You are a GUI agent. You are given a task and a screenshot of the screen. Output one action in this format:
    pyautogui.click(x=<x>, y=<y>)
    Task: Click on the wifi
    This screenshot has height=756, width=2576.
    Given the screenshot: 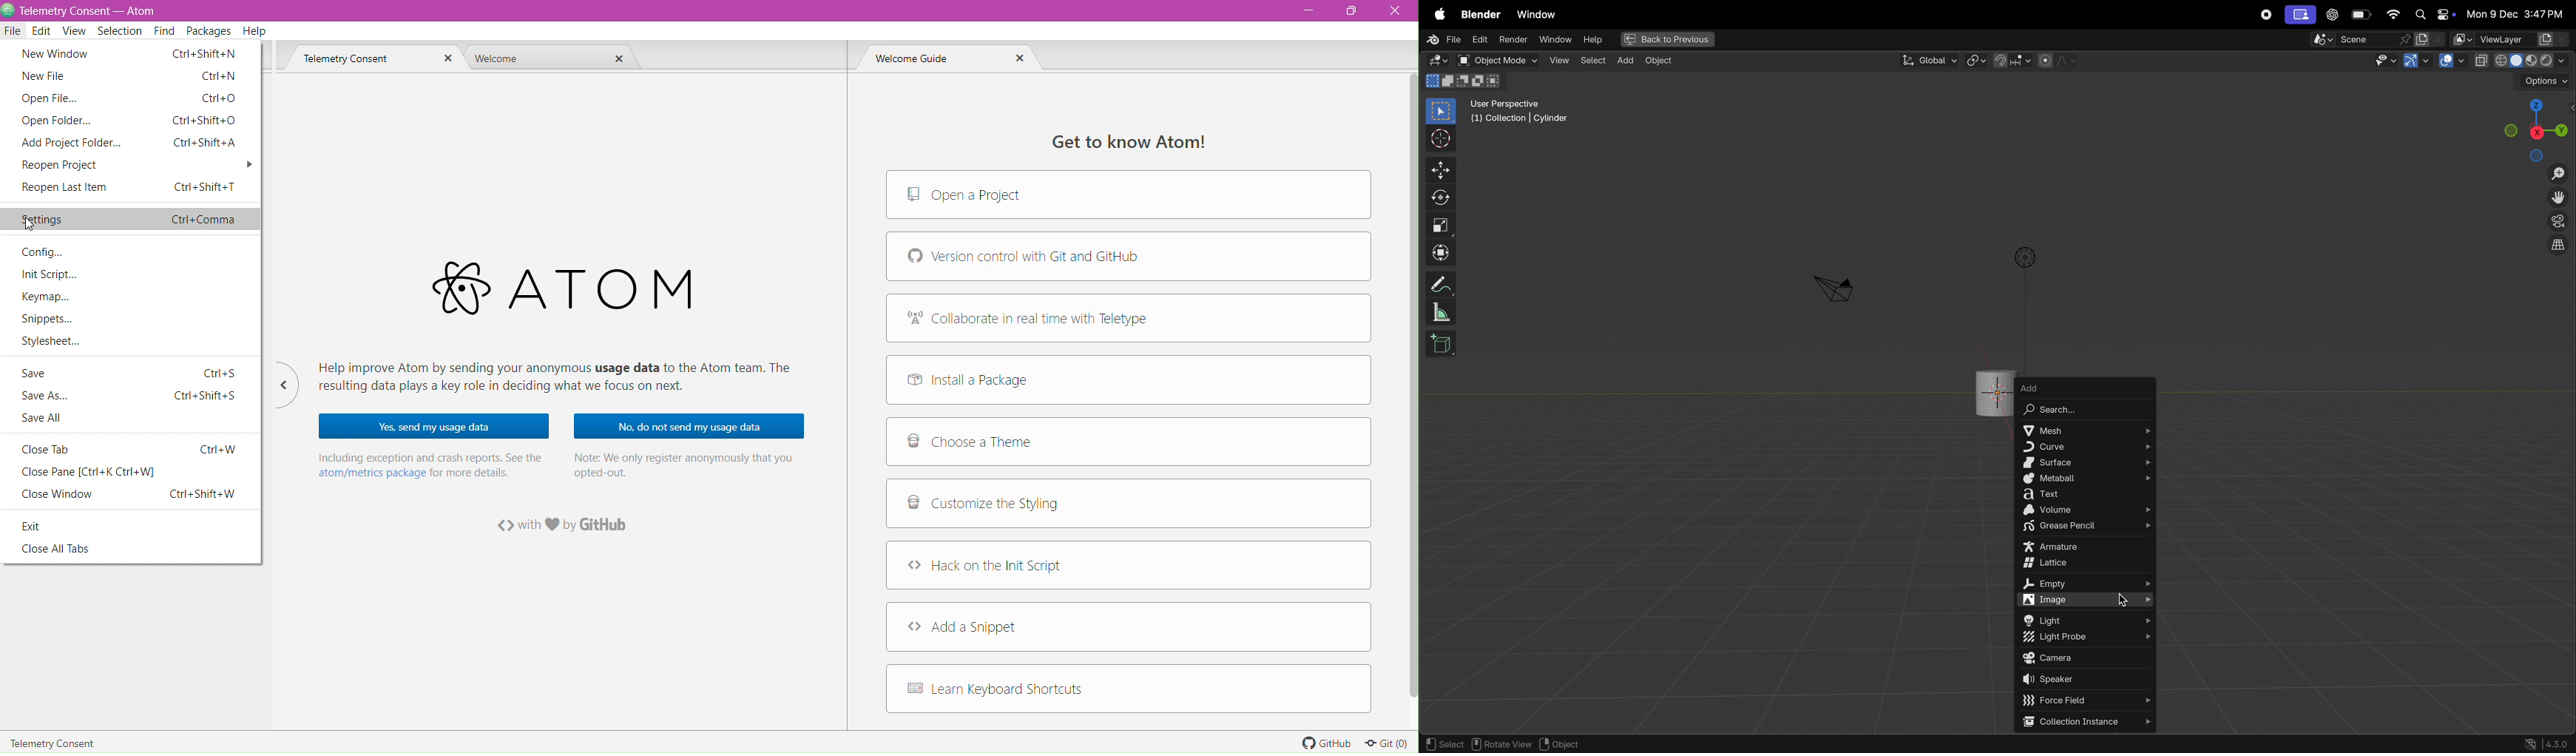 What is the action you would take?
    pyautogui.click(x=2393, y=15)
    